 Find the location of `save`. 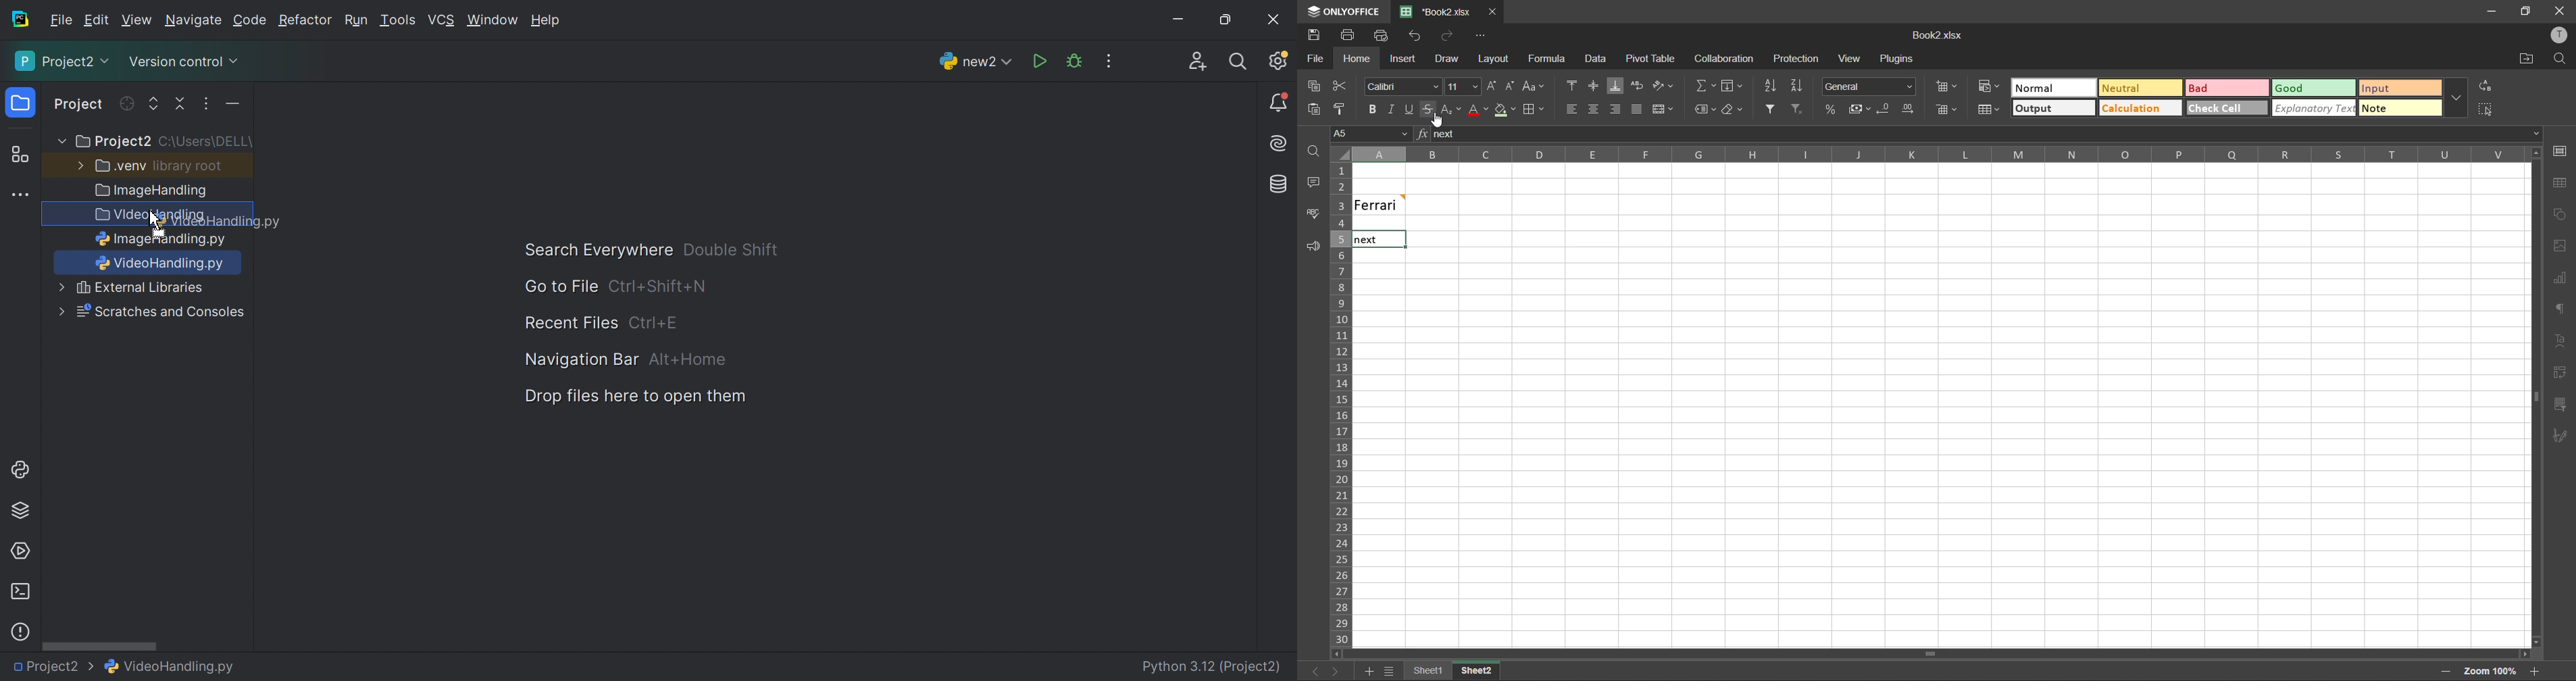

save is located at coordinates (1313, 35).